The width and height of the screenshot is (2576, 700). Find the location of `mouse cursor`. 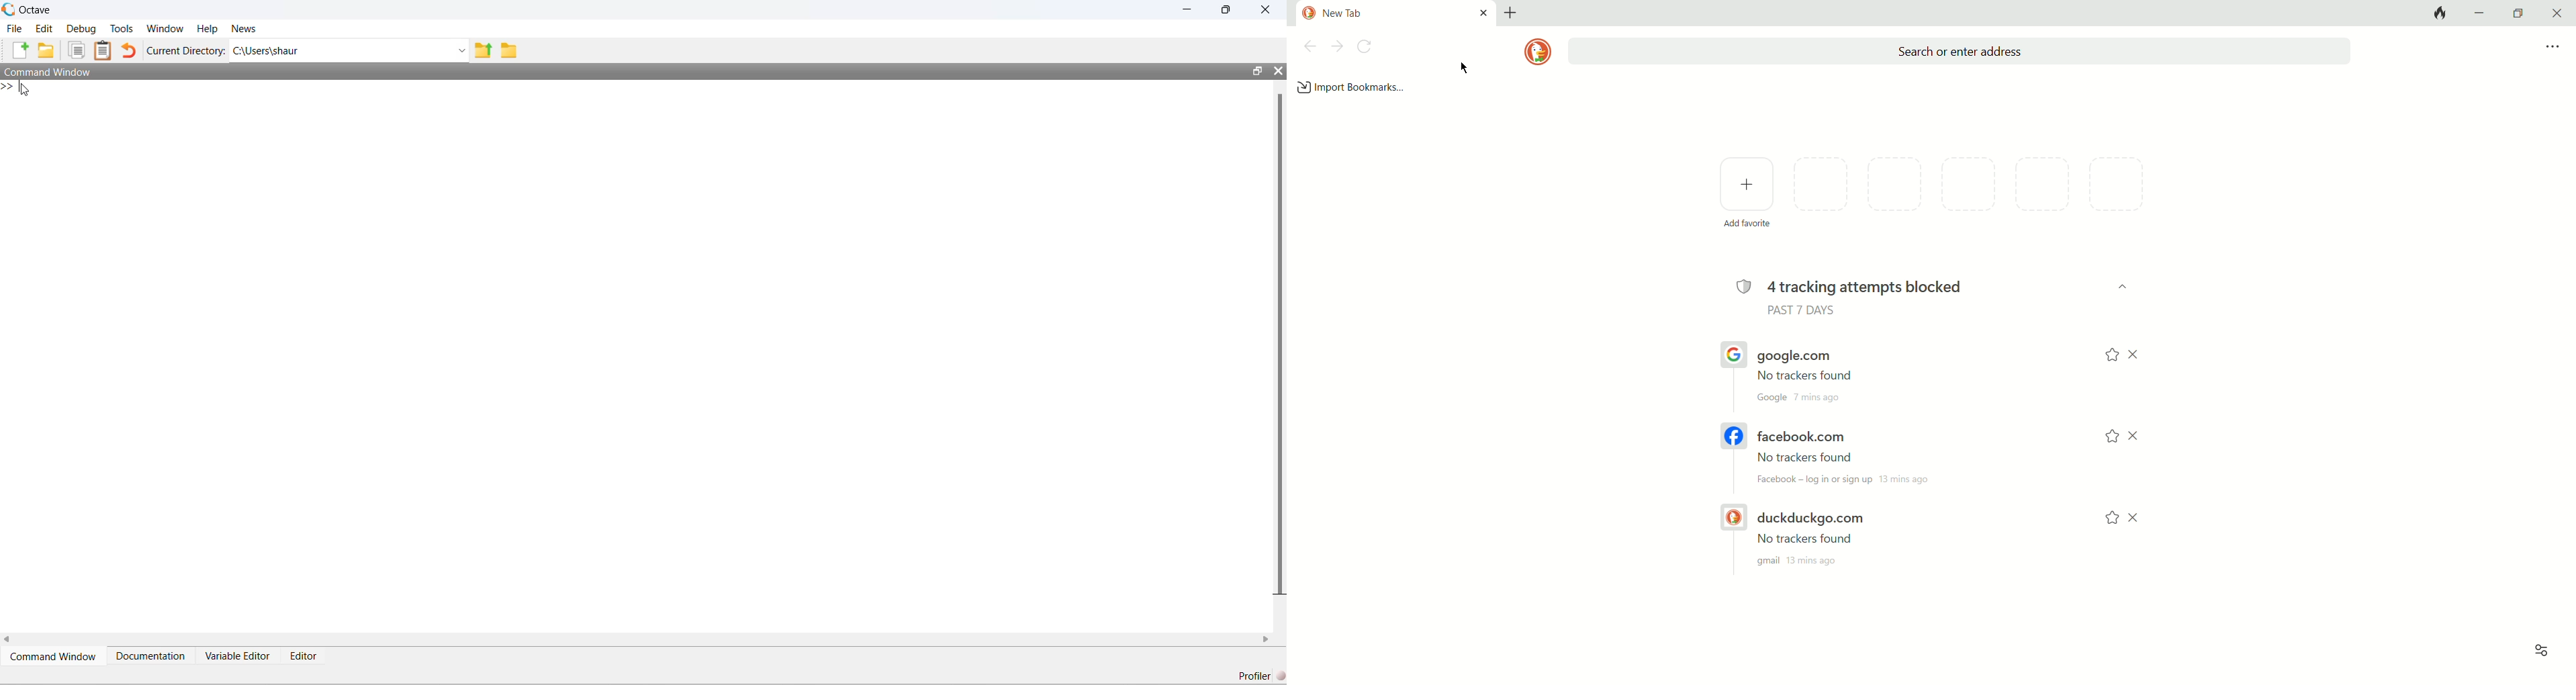

mouse cursor is located at coordinates (1461, 62).